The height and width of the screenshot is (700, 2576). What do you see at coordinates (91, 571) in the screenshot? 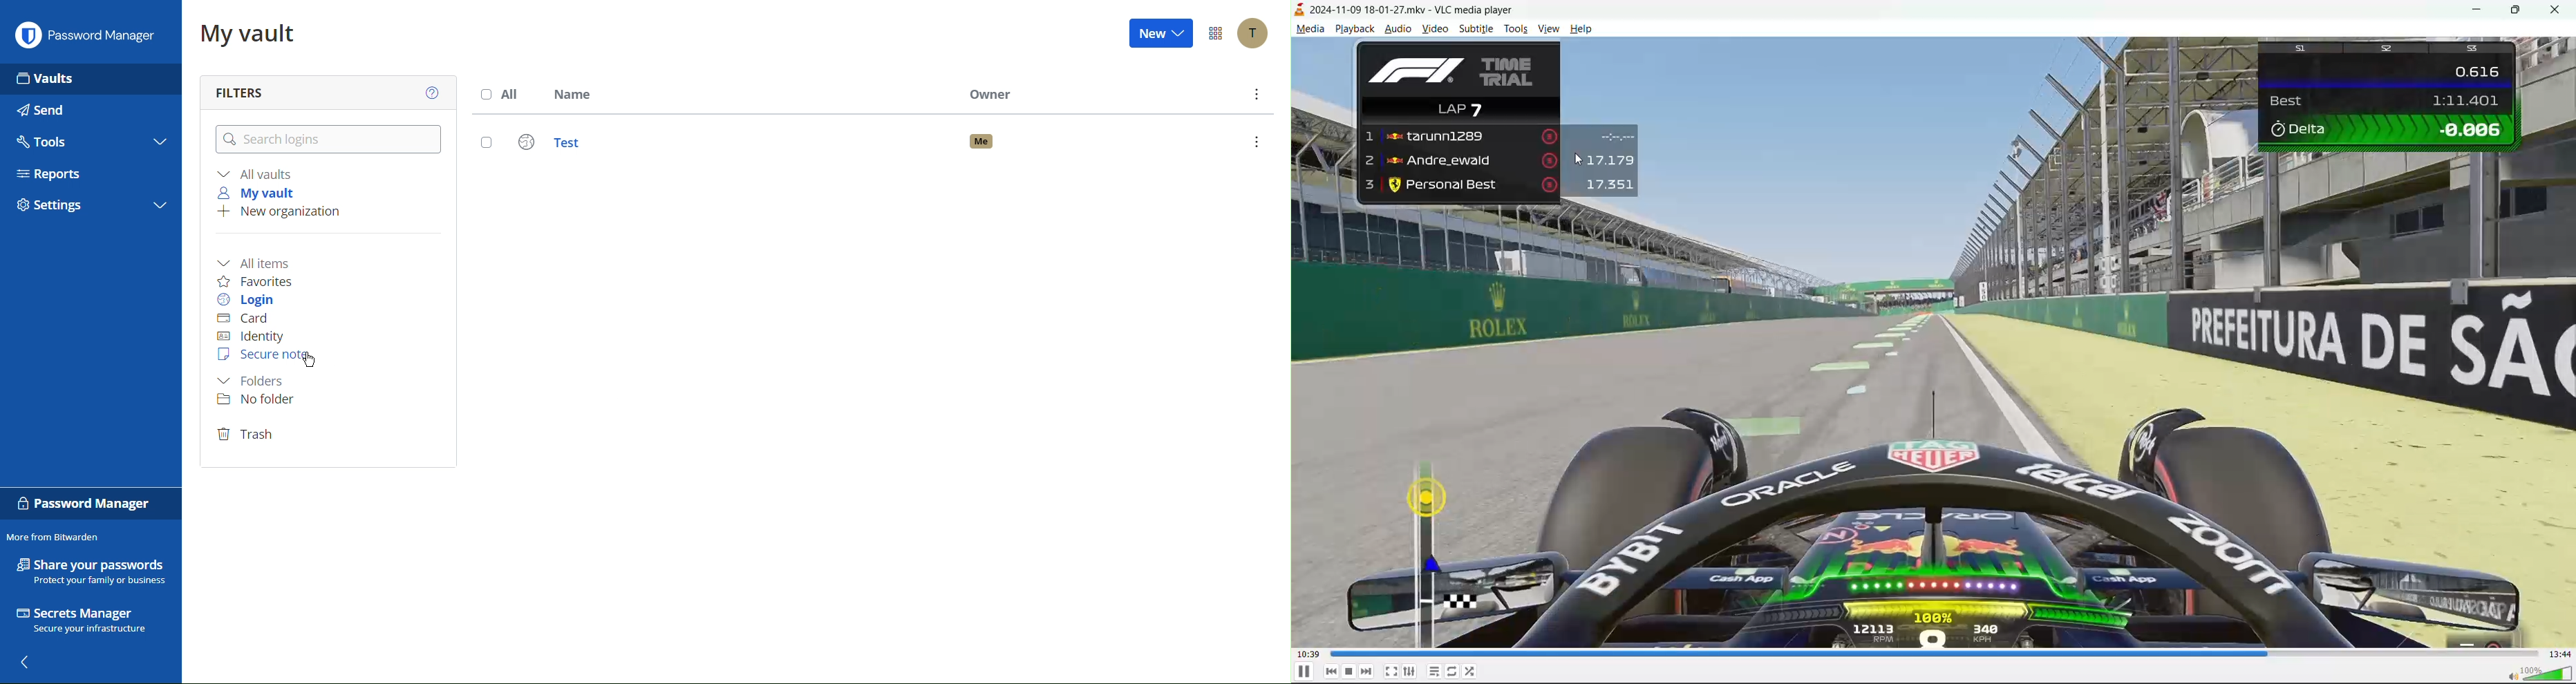
I see `Share your passwords` at bounding box center [91, 571].